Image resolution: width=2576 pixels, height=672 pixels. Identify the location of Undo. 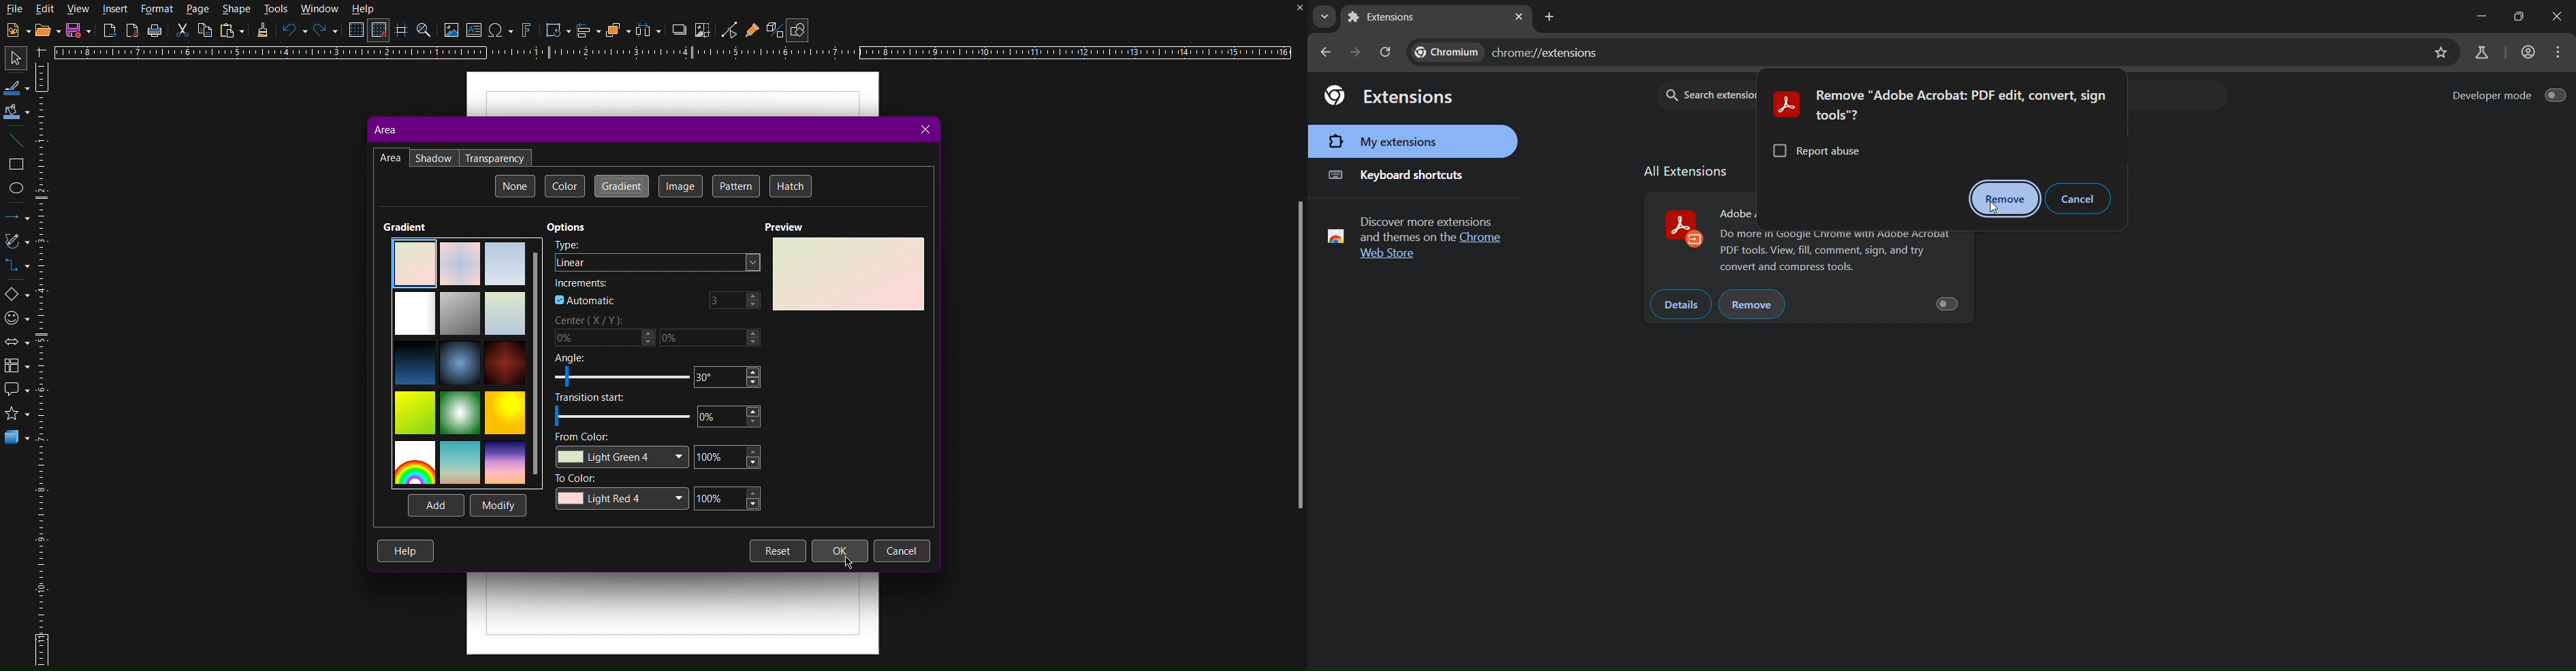
(293, 31).